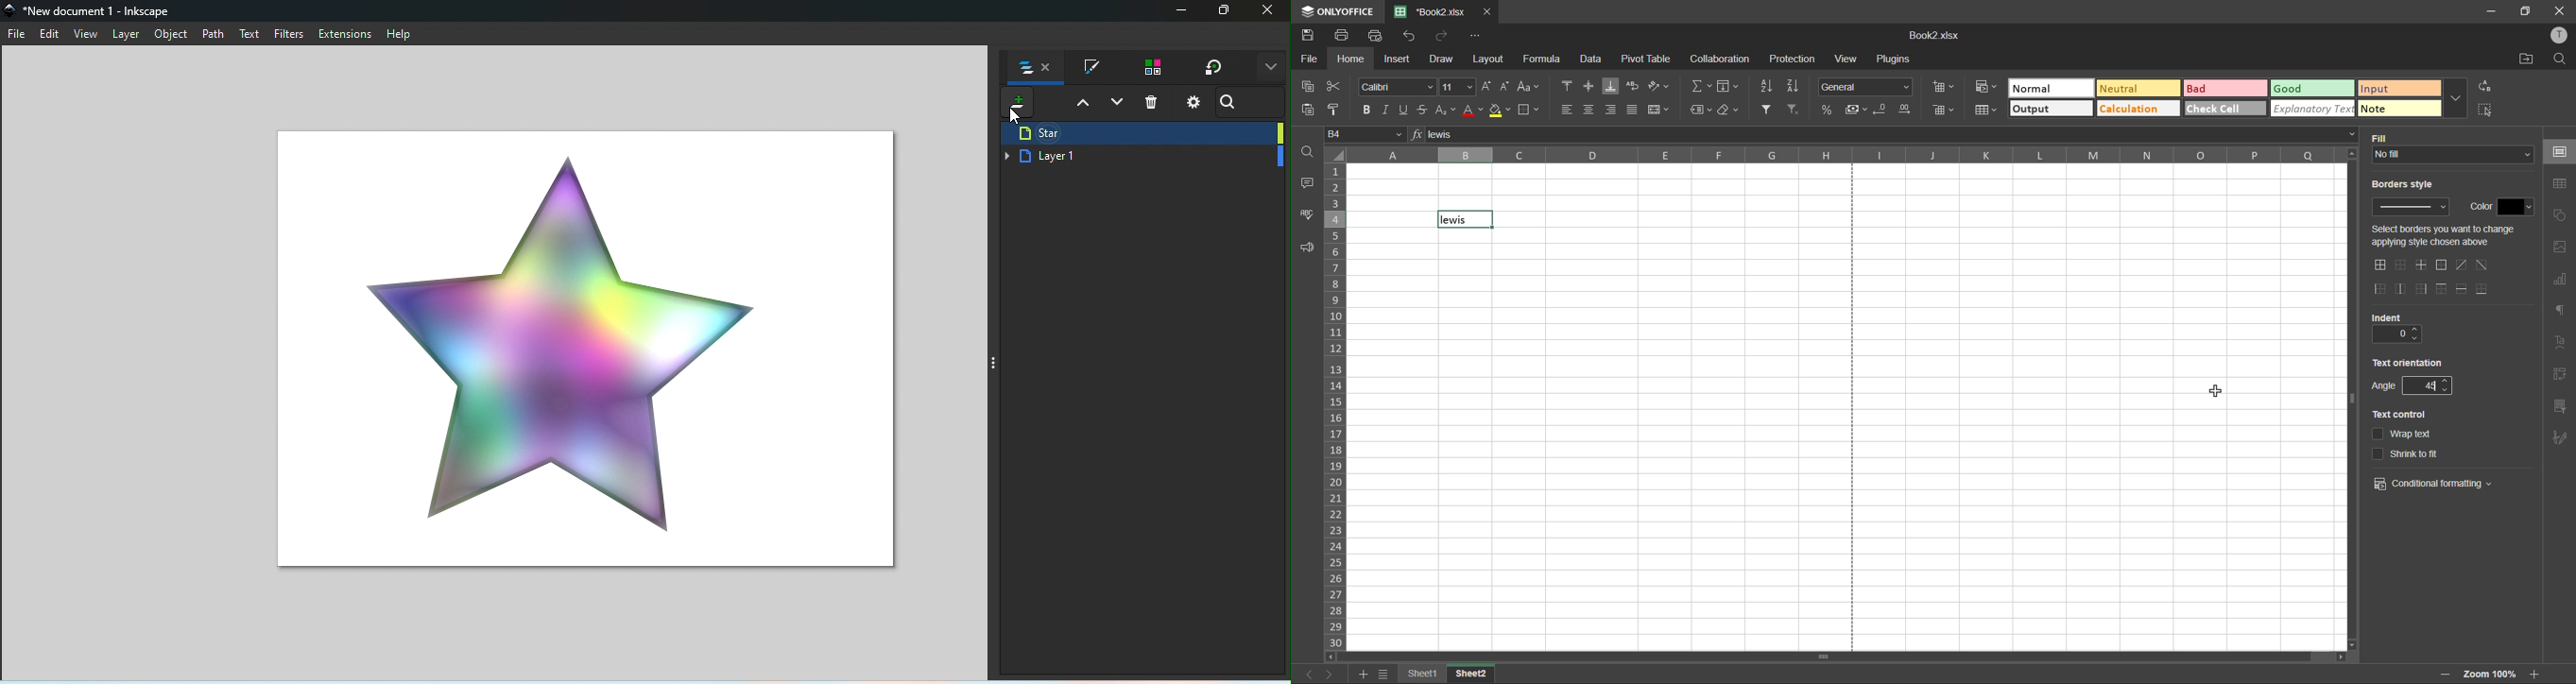 Image resolution: width=2576 pixels, height=700 pixels. I want to click on Minimize, so click(1178, 12).